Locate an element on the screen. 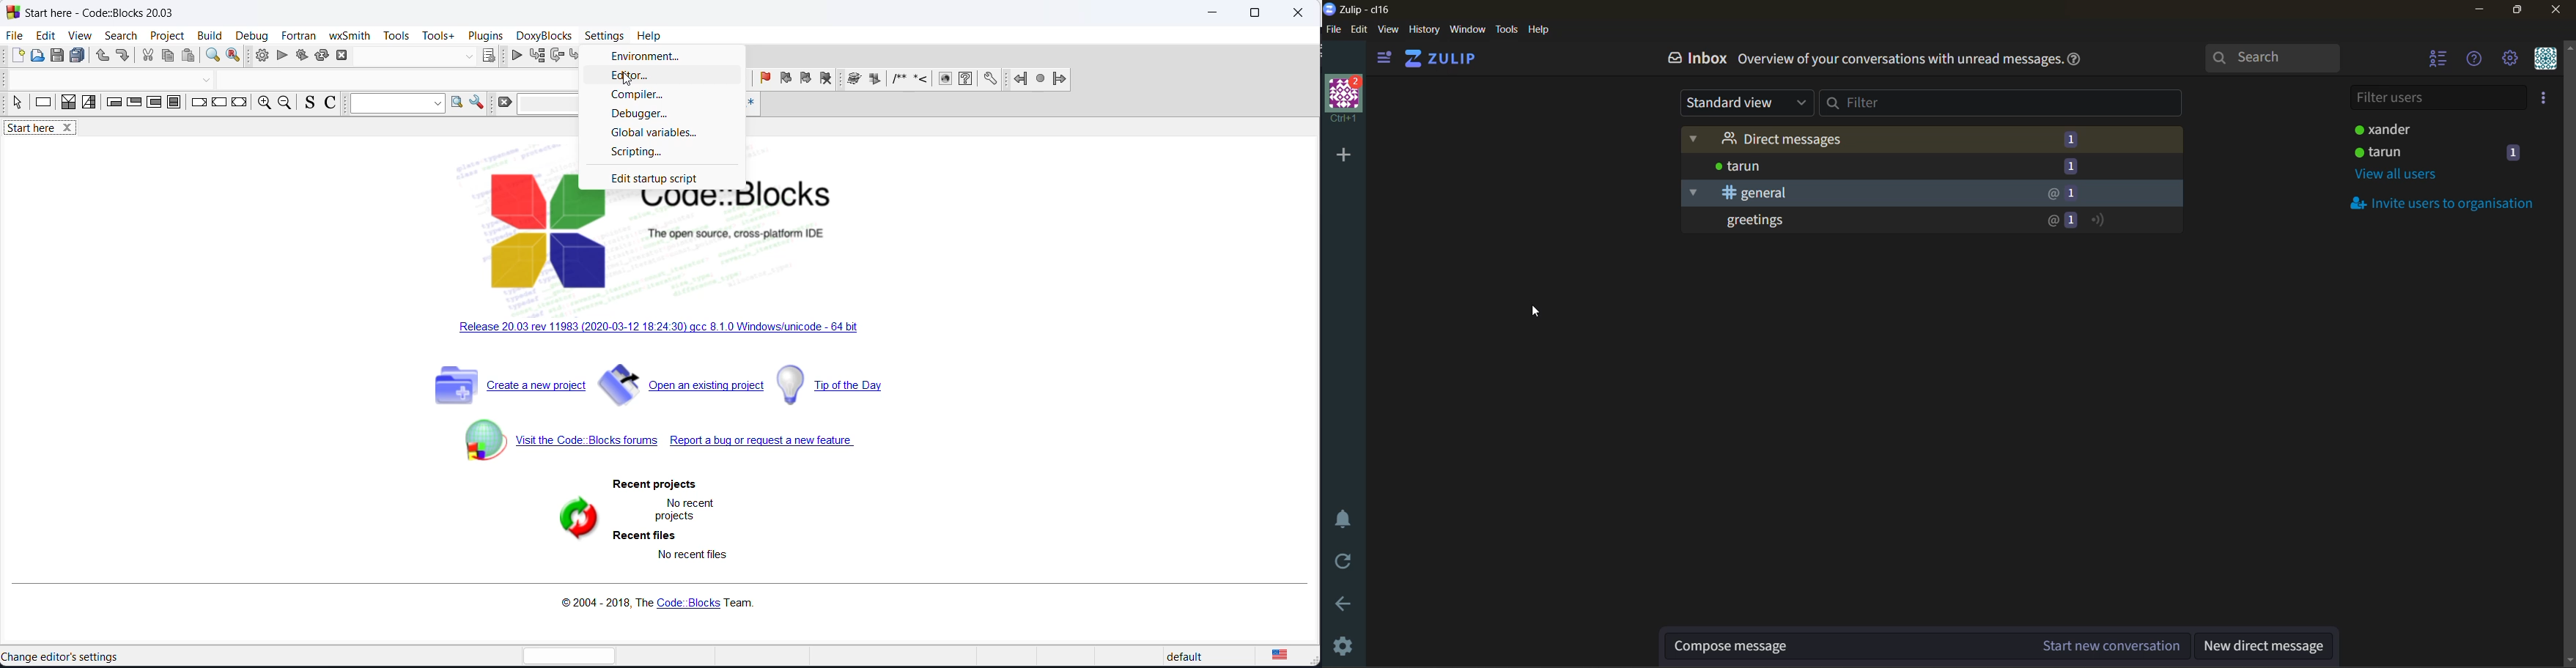 The height and width of the screenshot is (672, 2576). icon is located at coordinates (921, 81).